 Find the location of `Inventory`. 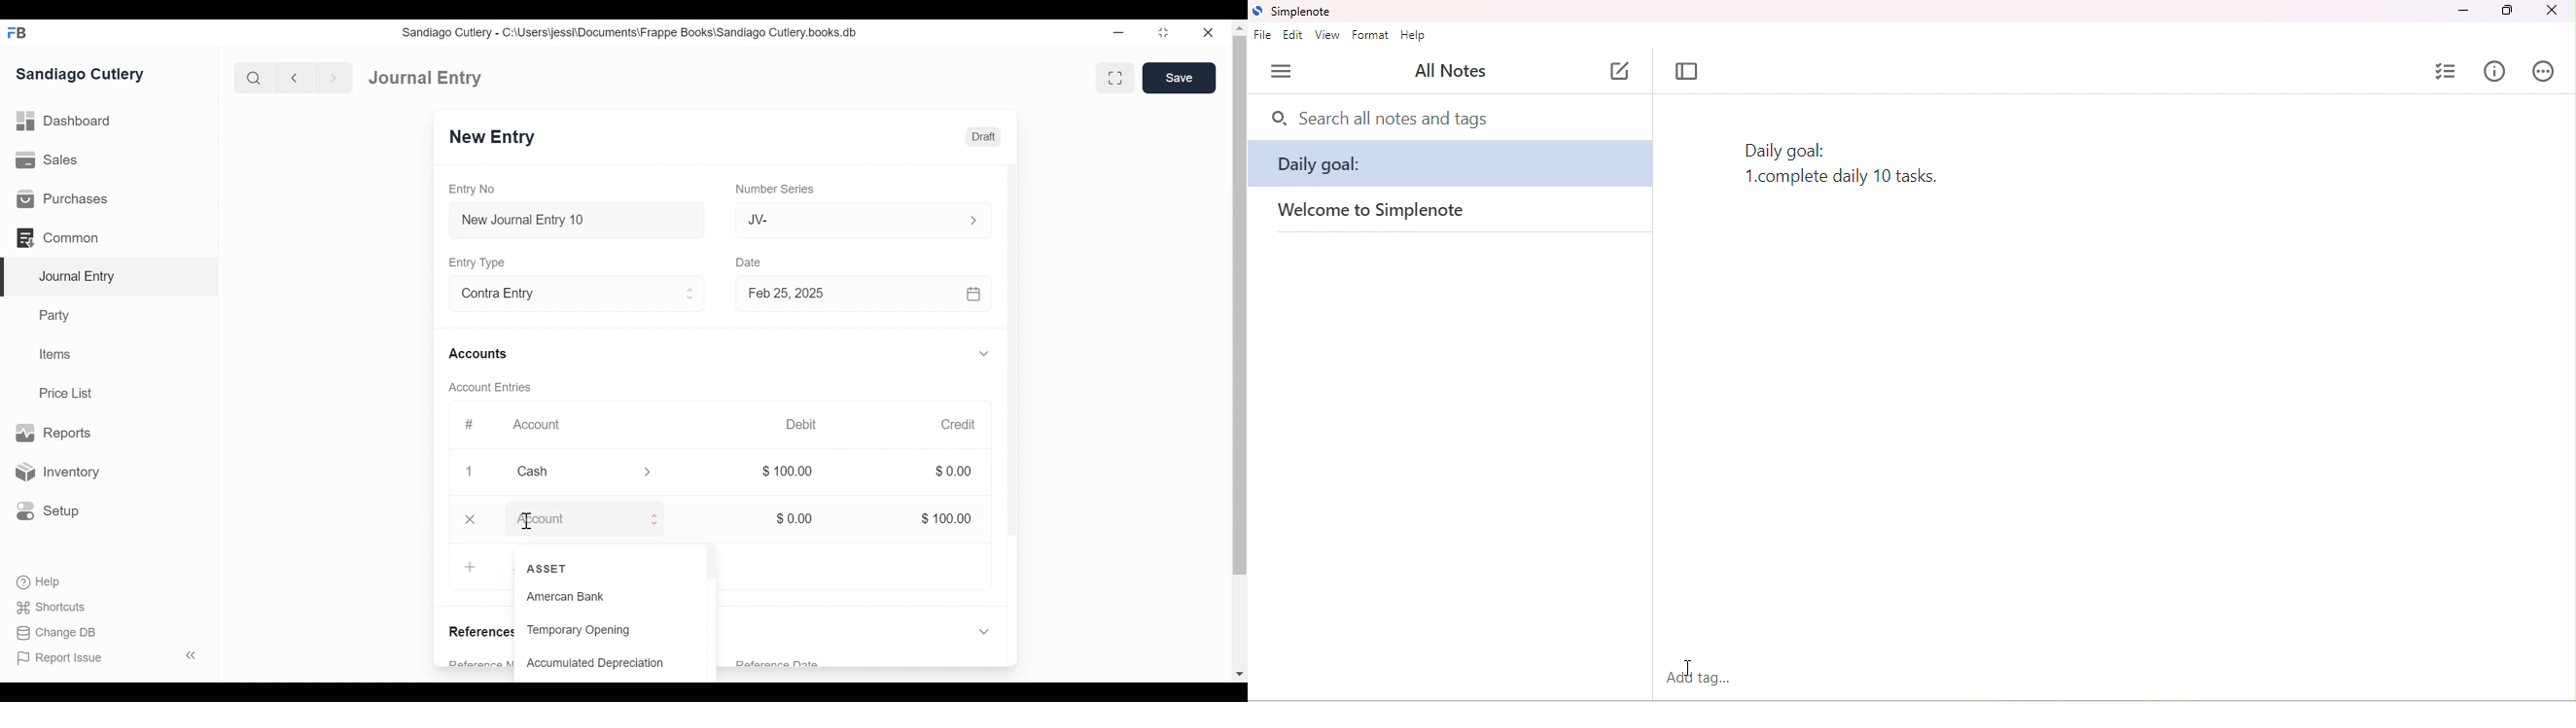

Inventory is located at coordinates (60, 471).